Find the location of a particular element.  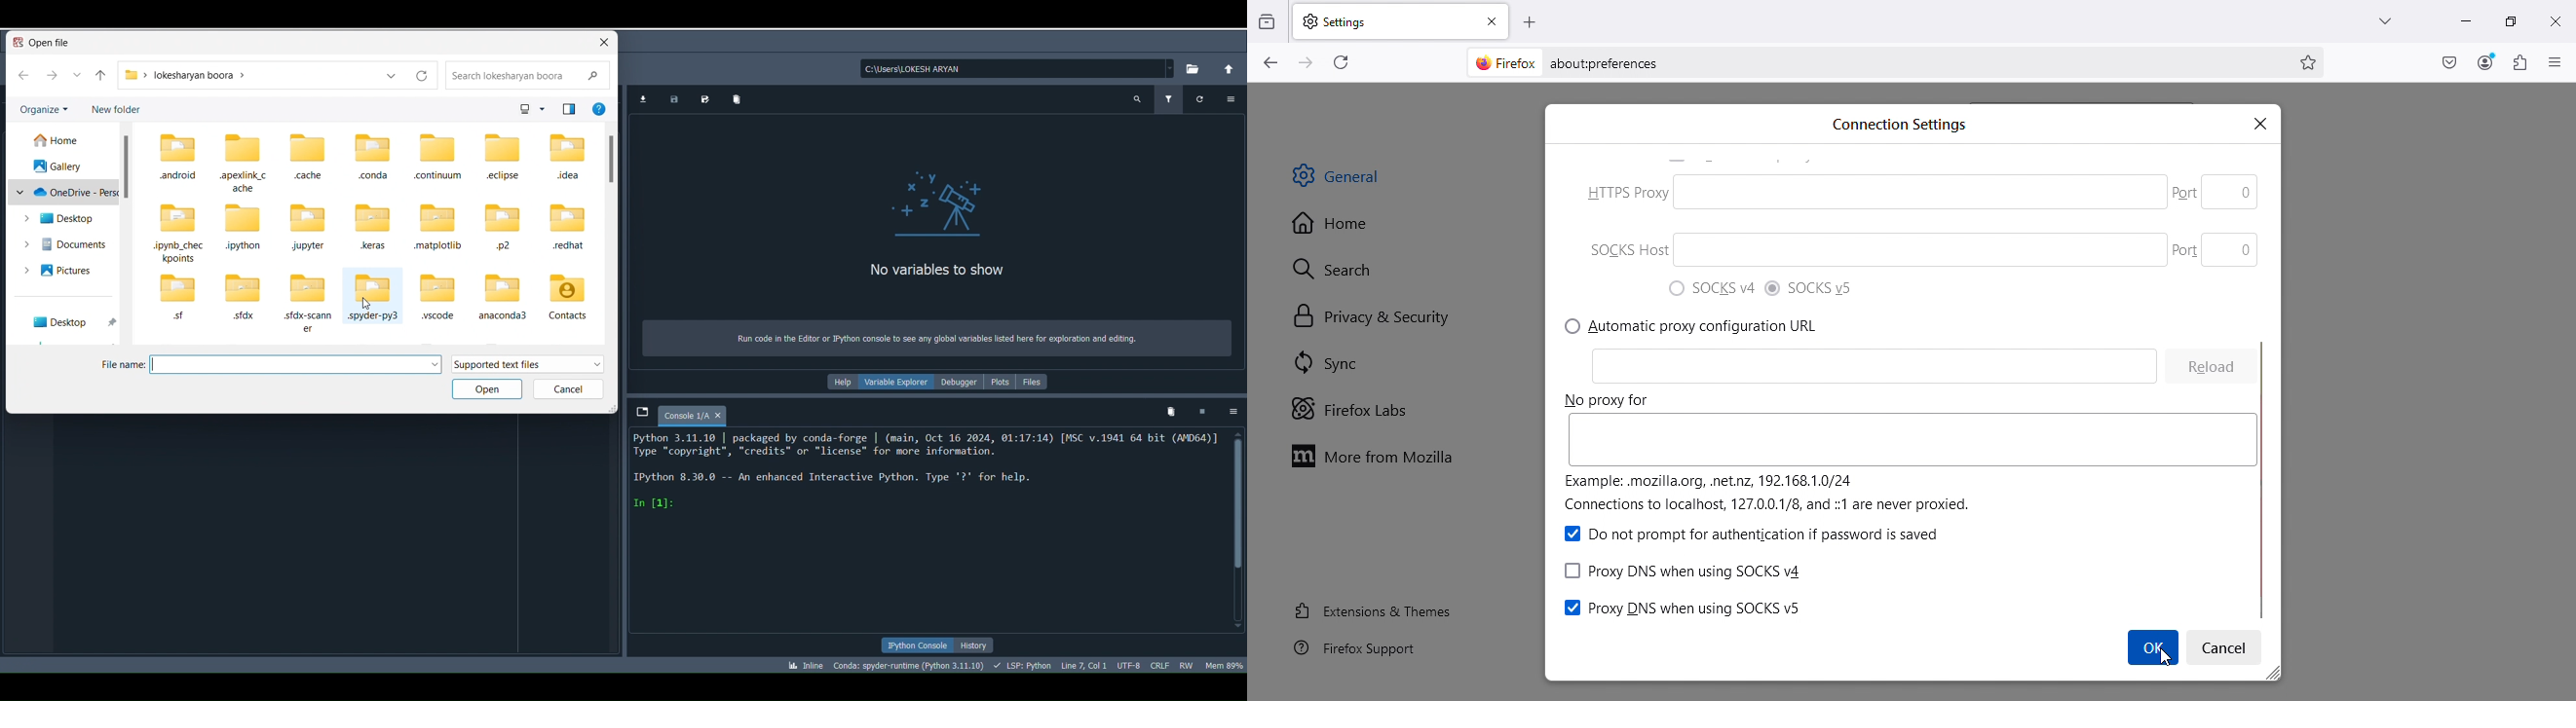

Plots is located at coordinates (998, 380).